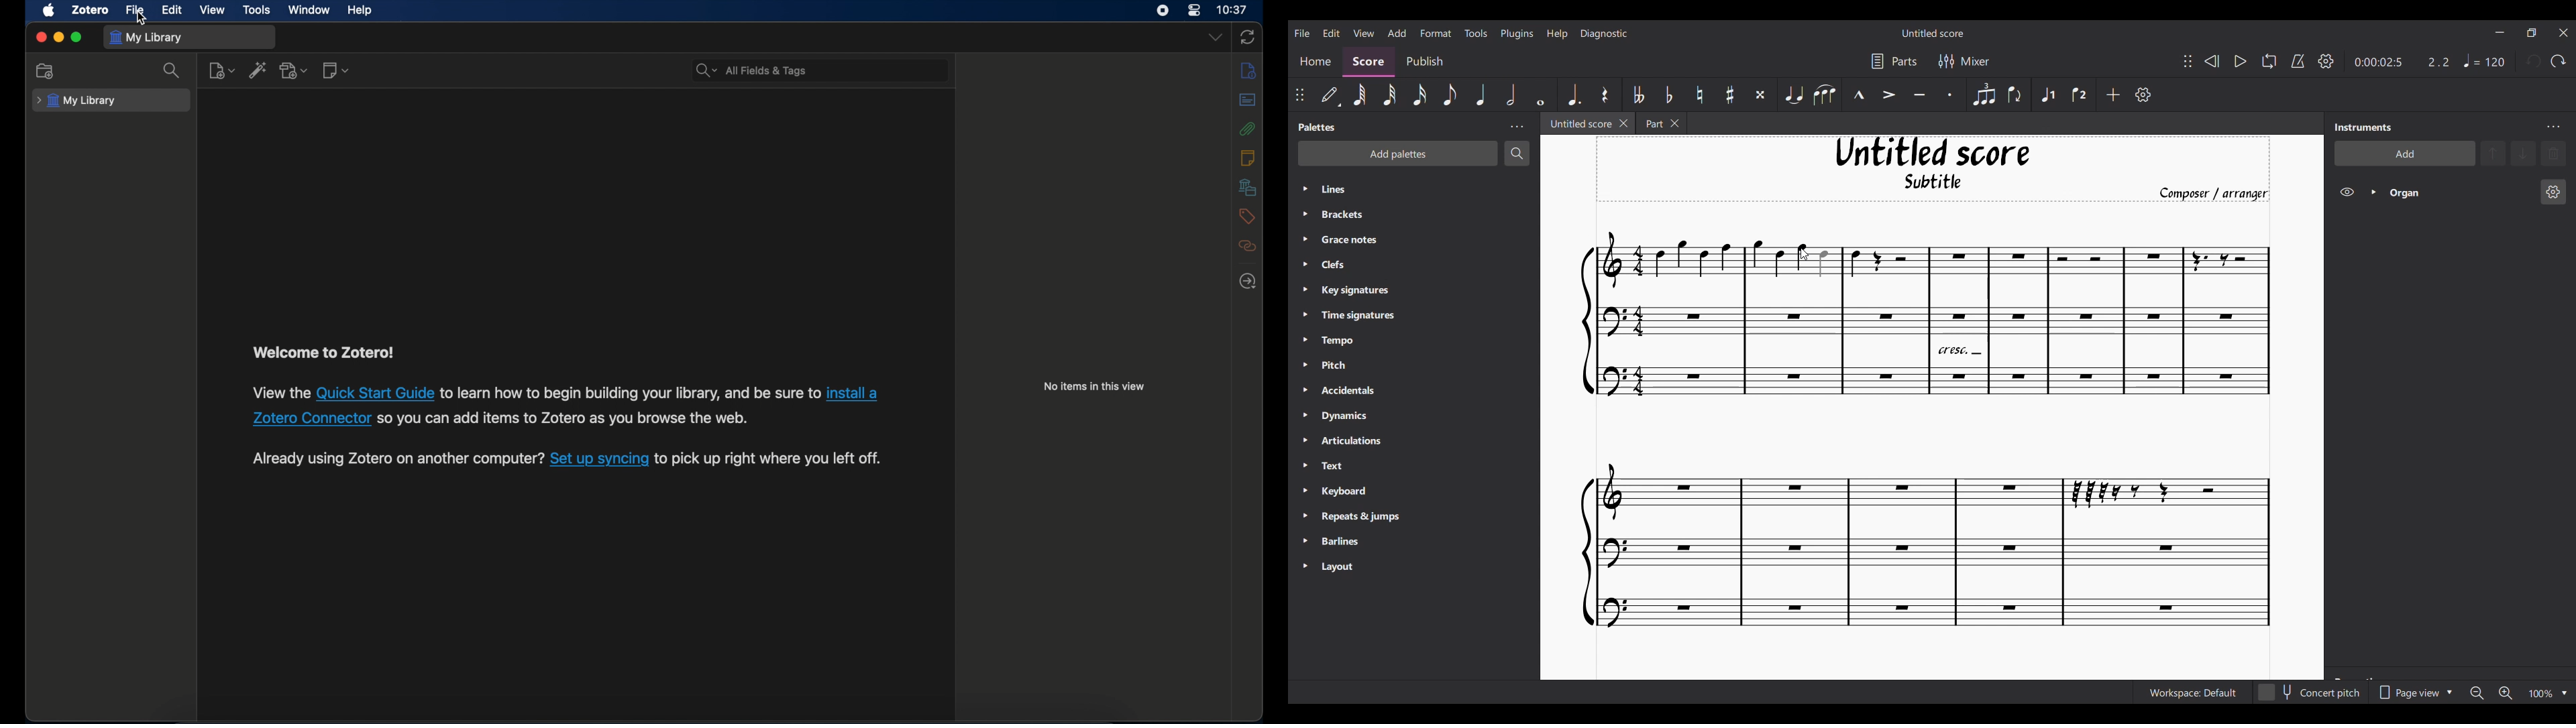 Image resolution: width=2576 pixels, height=728 pixels. I want to click on Current tab highlighted, so click(1578, 123).